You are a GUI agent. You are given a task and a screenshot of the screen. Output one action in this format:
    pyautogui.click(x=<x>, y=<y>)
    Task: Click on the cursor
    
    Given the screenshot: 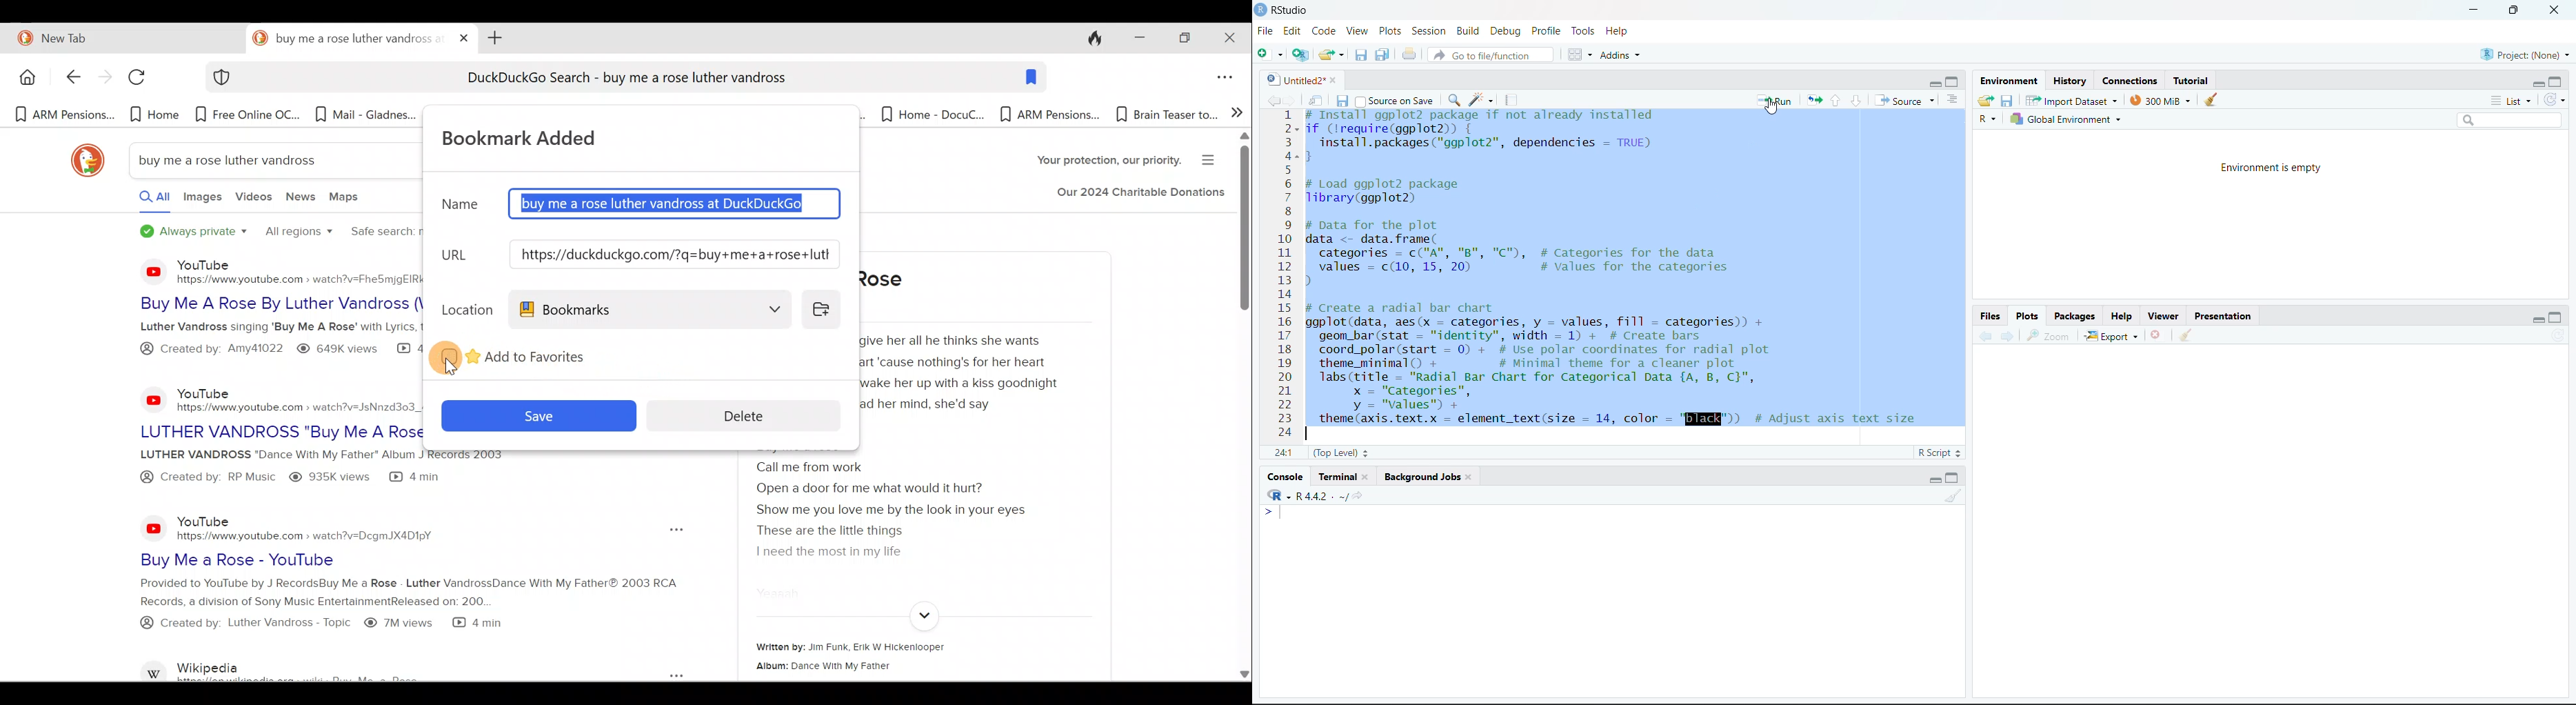 What is the action you would take?
    pyautogui.click(x=1773, y=108)
    